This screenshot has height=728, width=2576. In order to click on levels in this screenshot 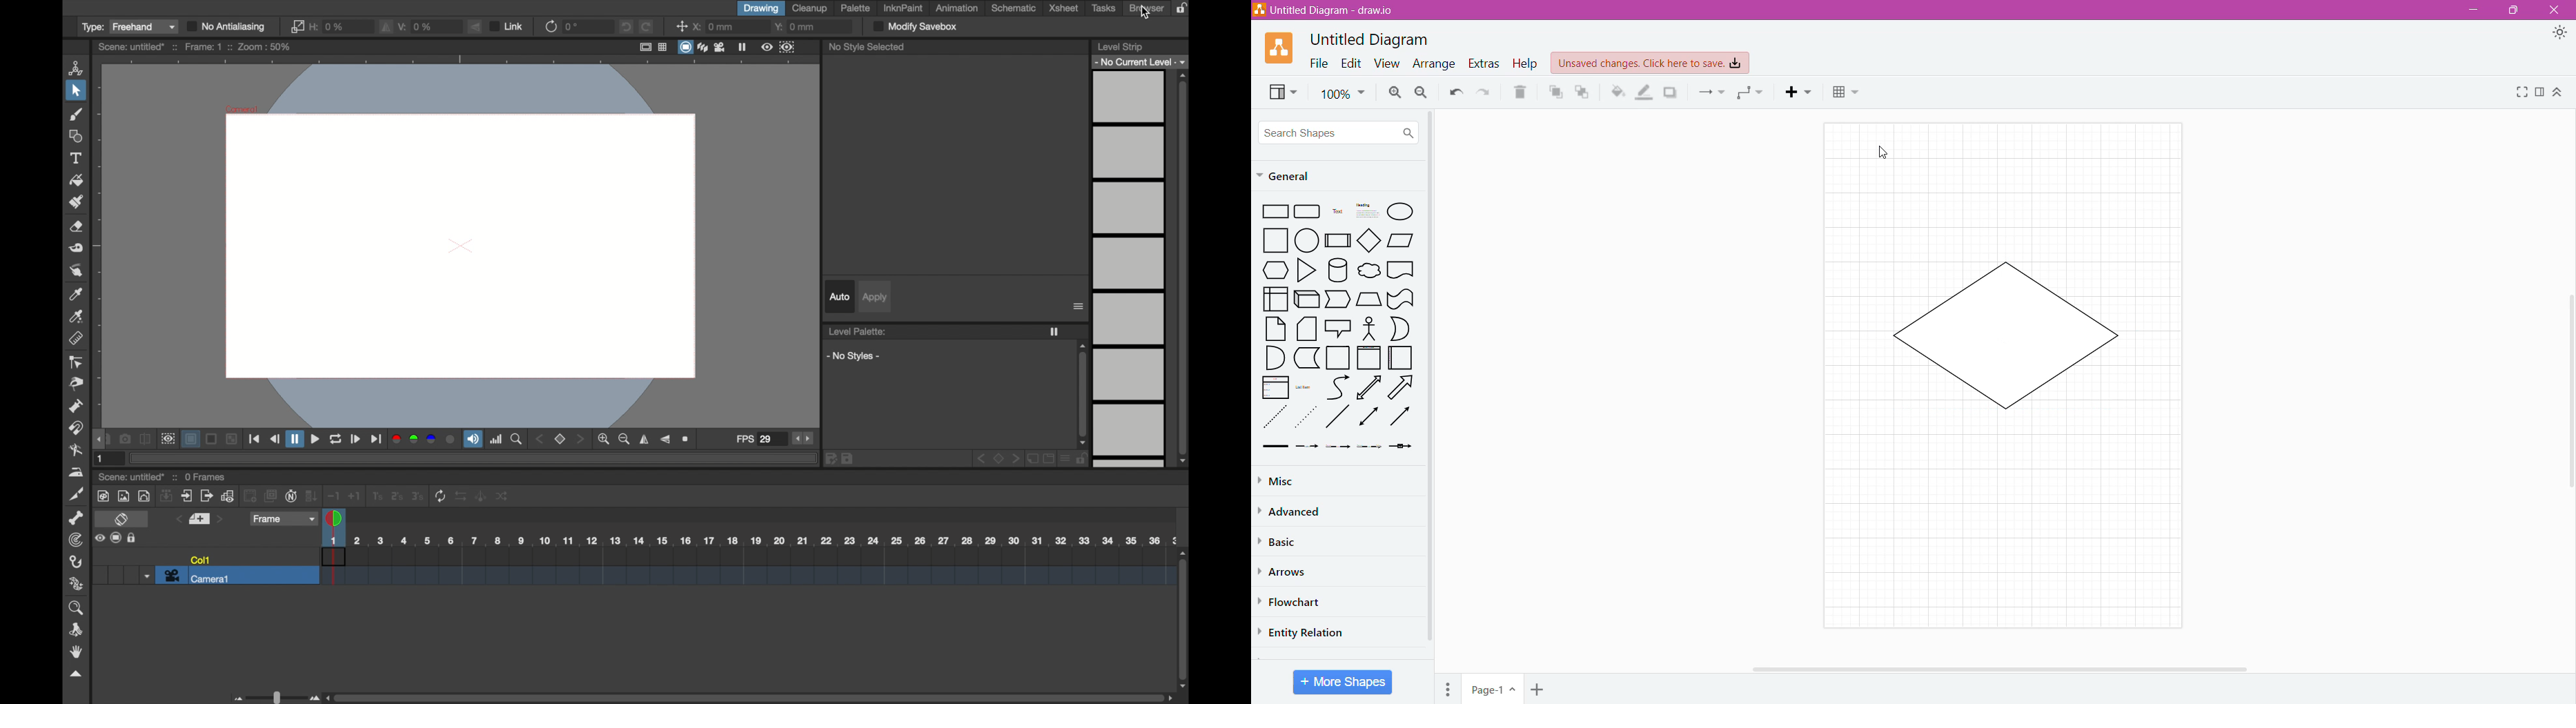, I will do `click(1131, 272)`.